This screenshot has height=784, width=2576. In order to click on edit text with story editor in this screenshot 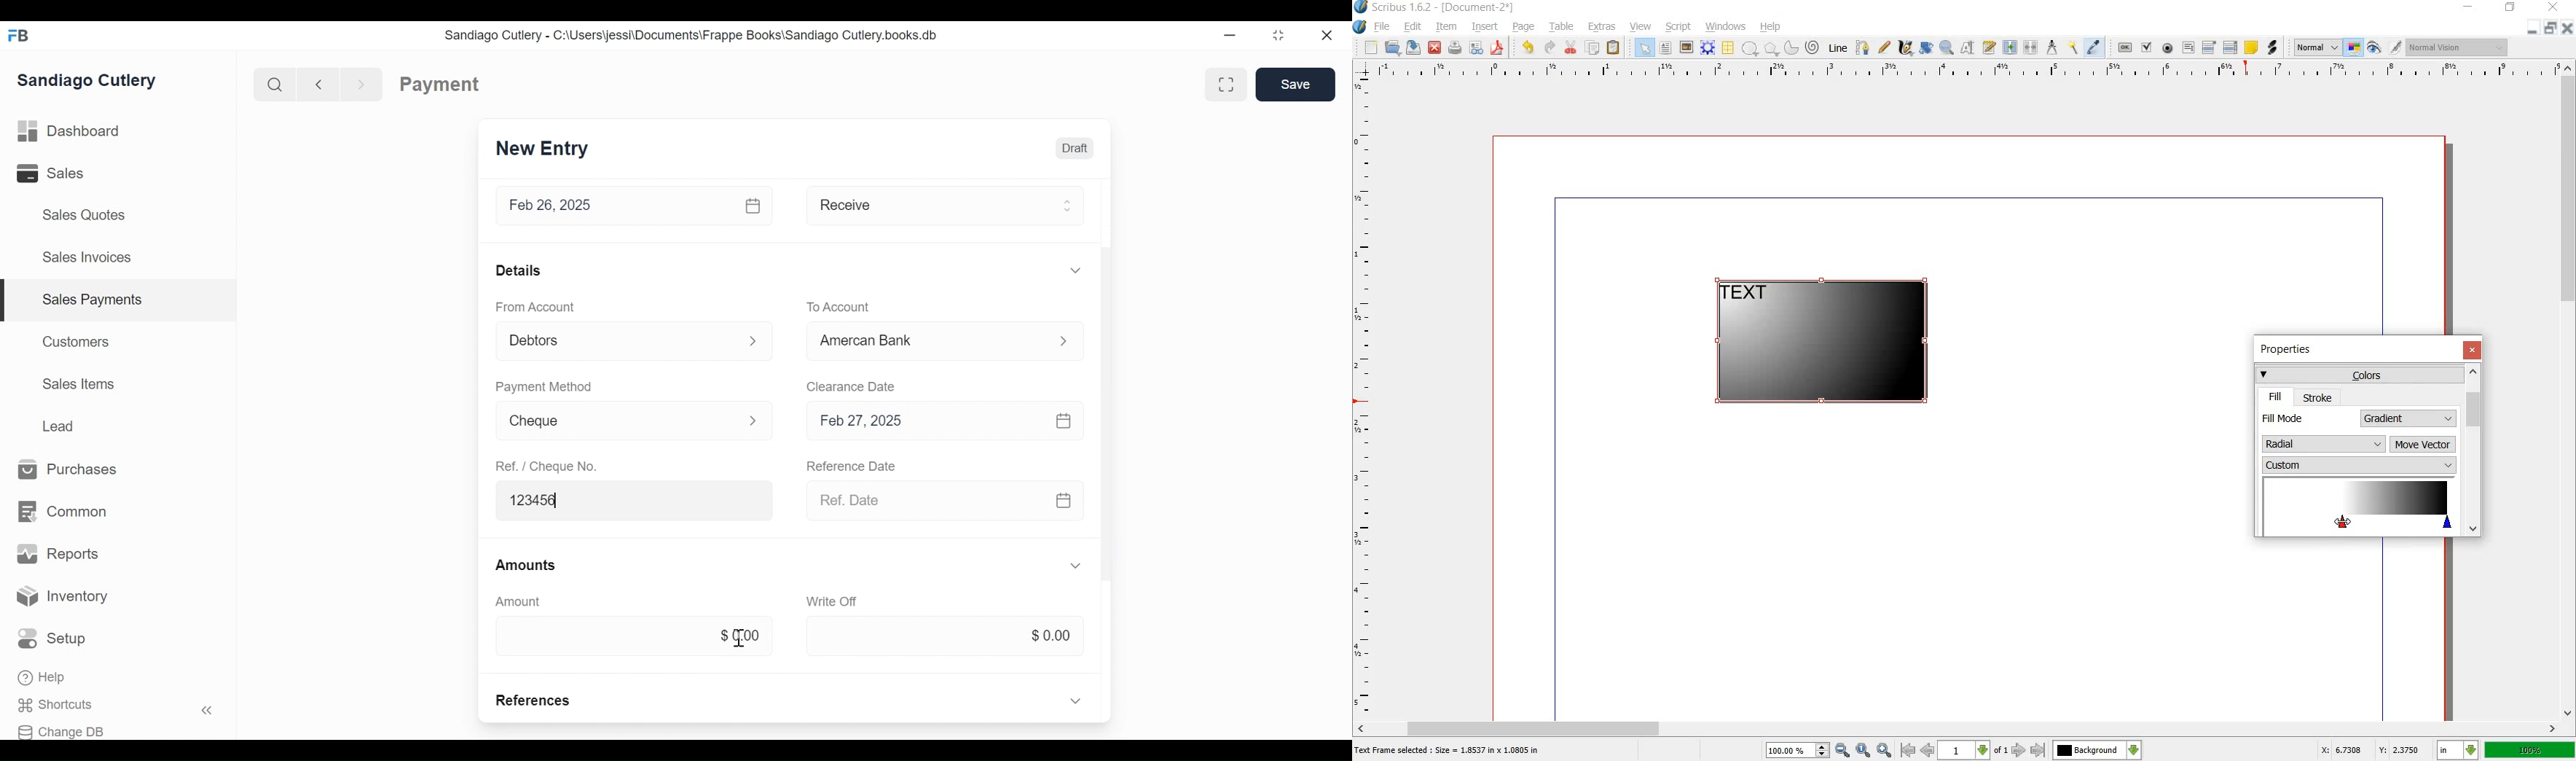, I will do `click(1988, 47)`.